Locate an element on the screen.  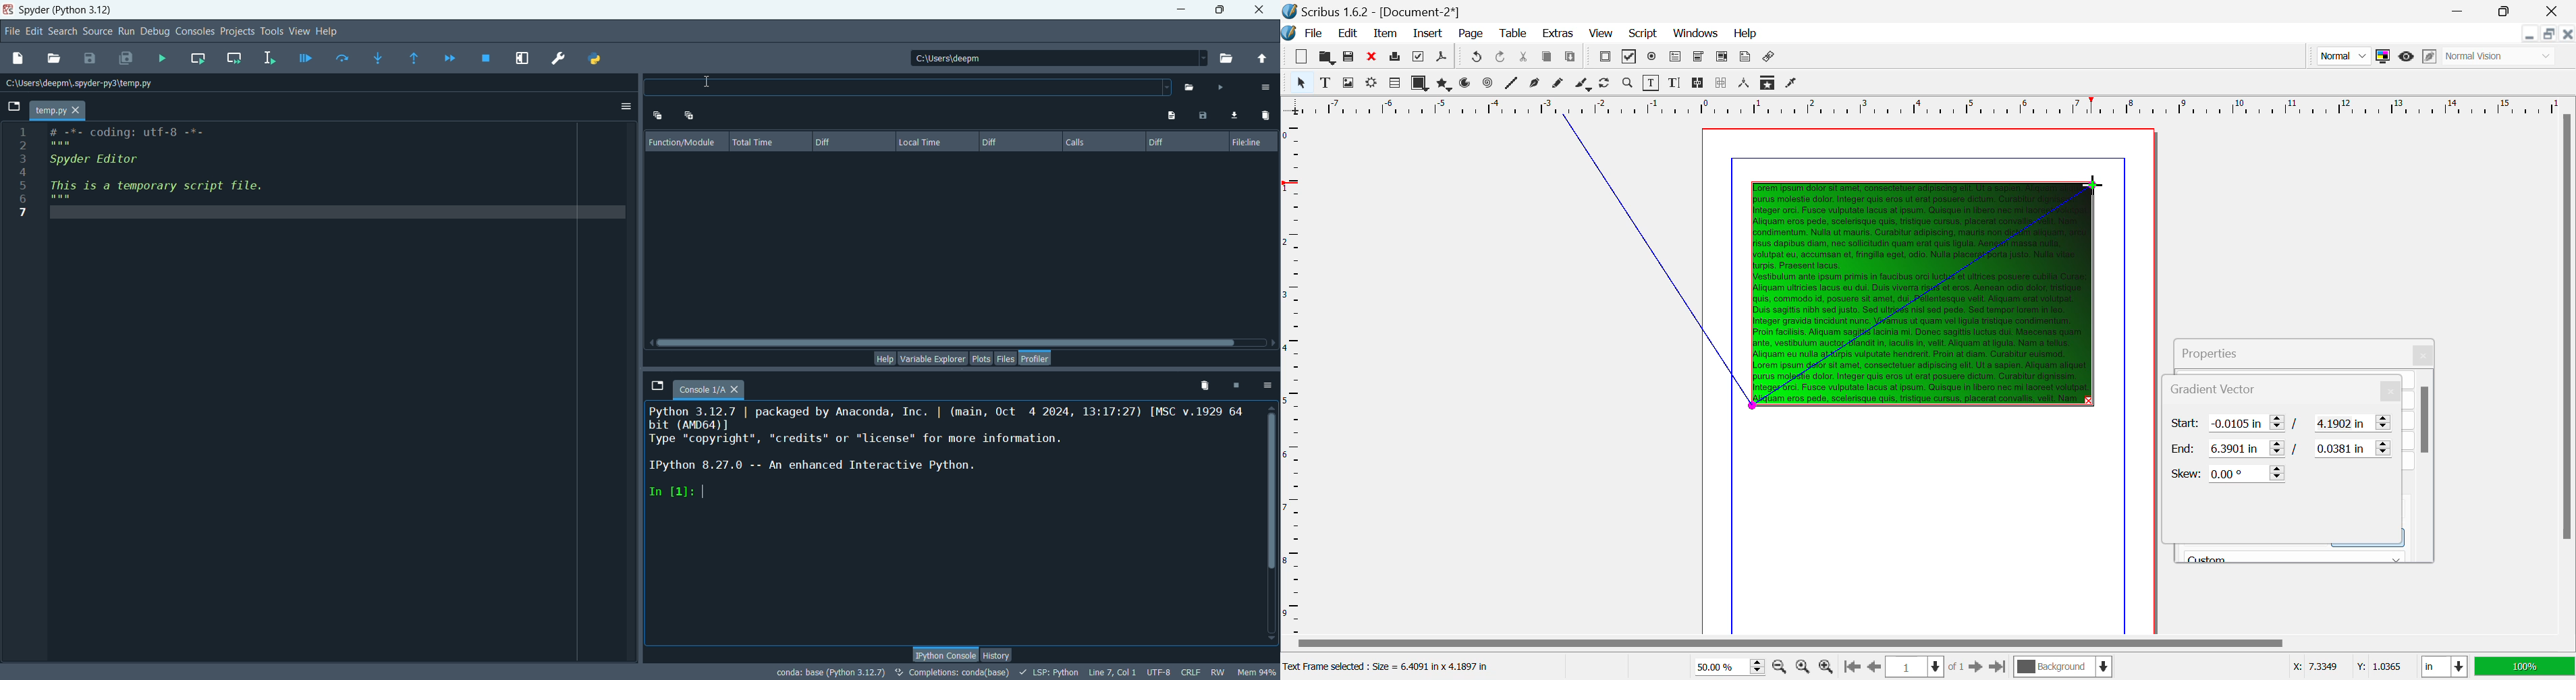
expand one level down is located at coordinates (694, 115).